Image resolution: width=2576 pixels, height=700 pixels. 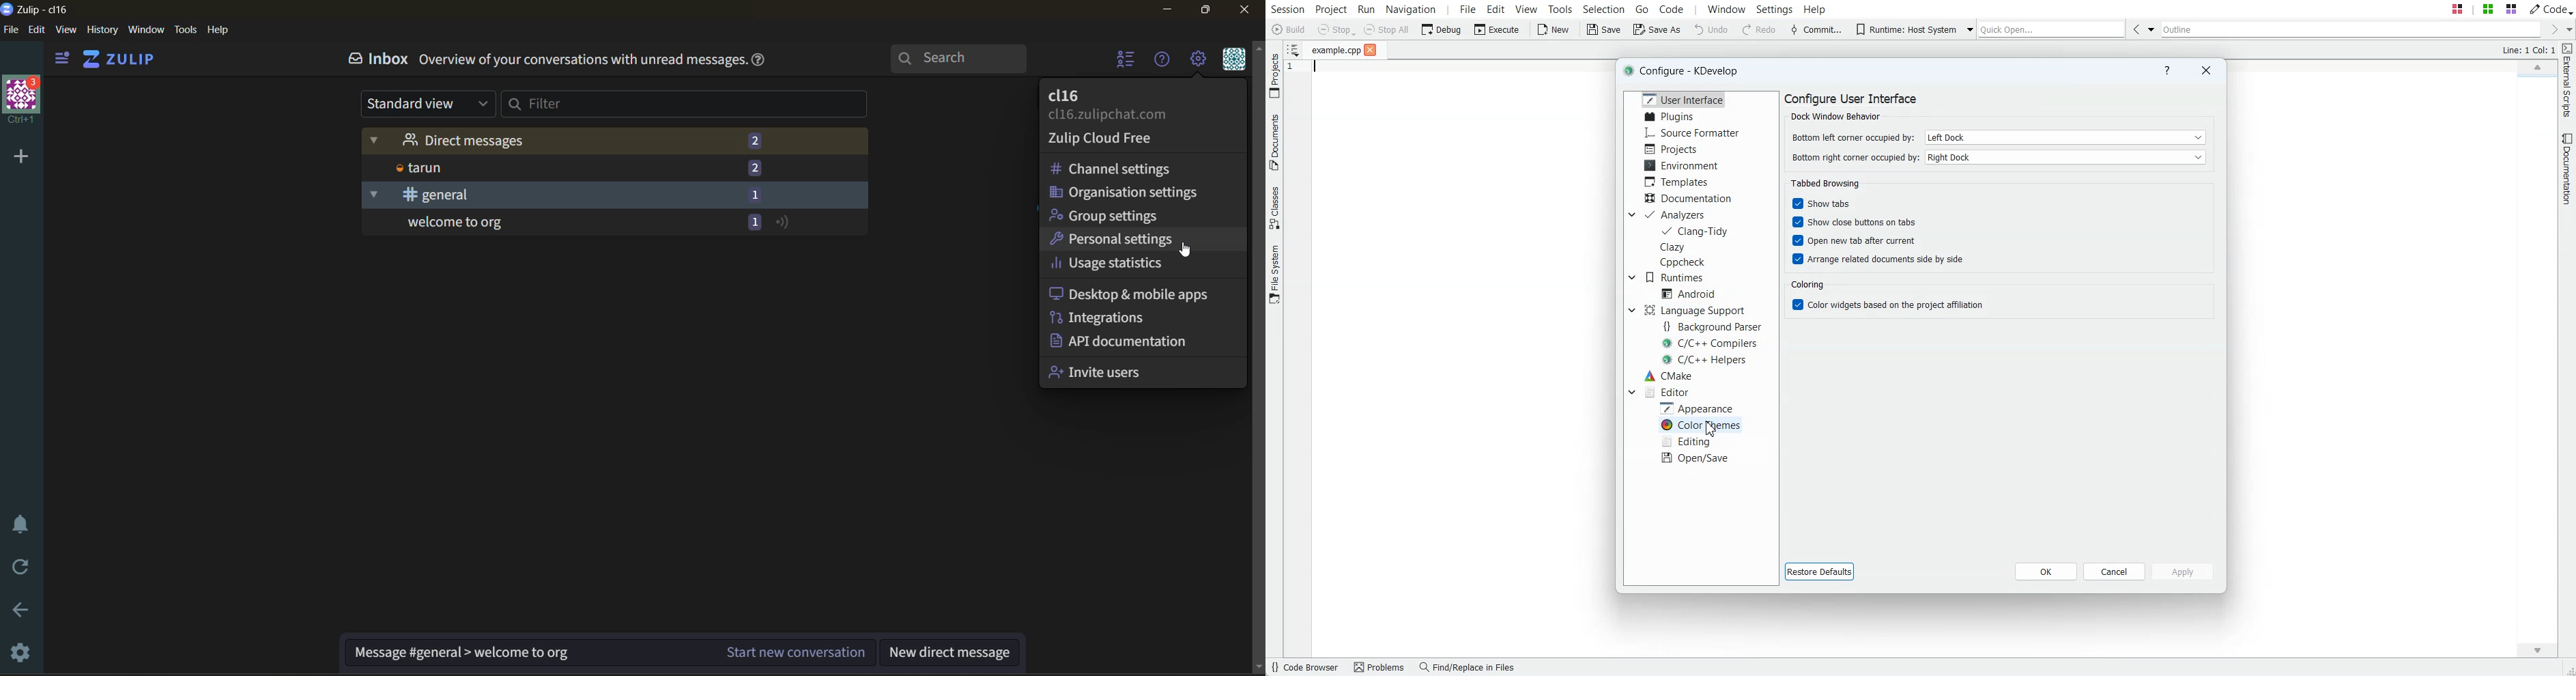 I want to click on Text, so click(x=1807, y=283).